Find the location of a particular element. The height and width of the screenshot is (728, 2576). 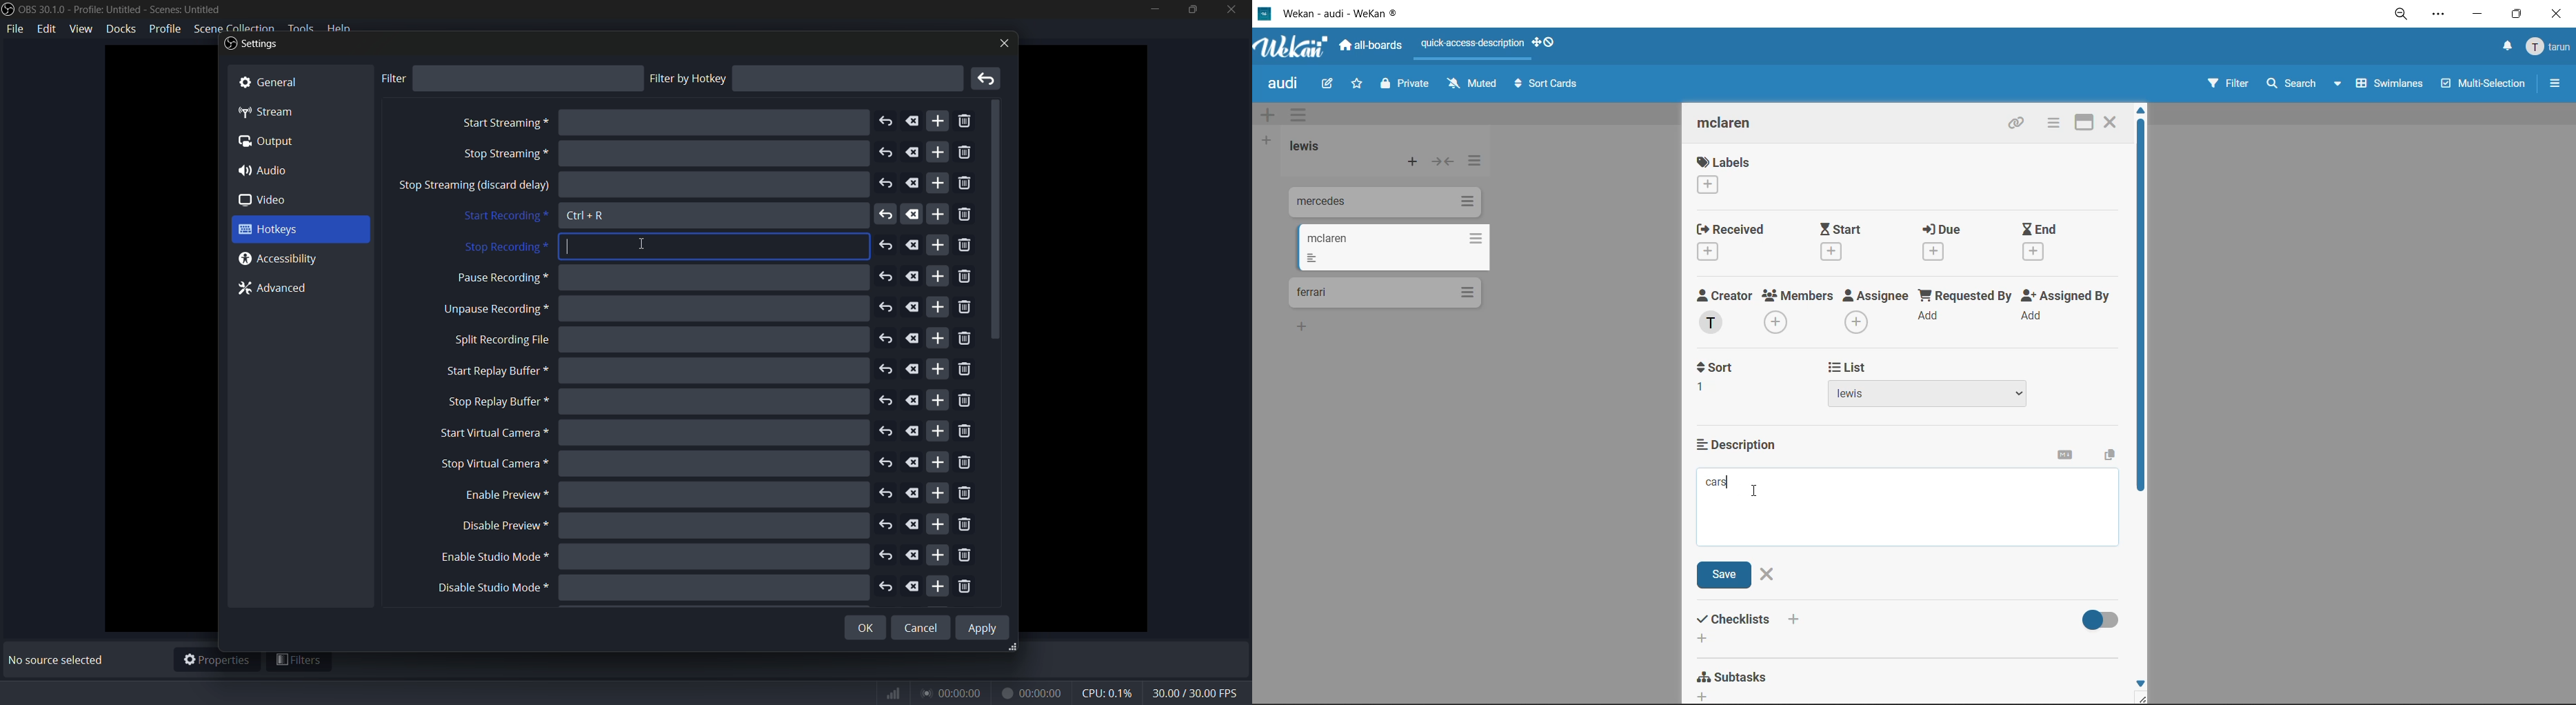

add more is located at coordinates (938, 307).